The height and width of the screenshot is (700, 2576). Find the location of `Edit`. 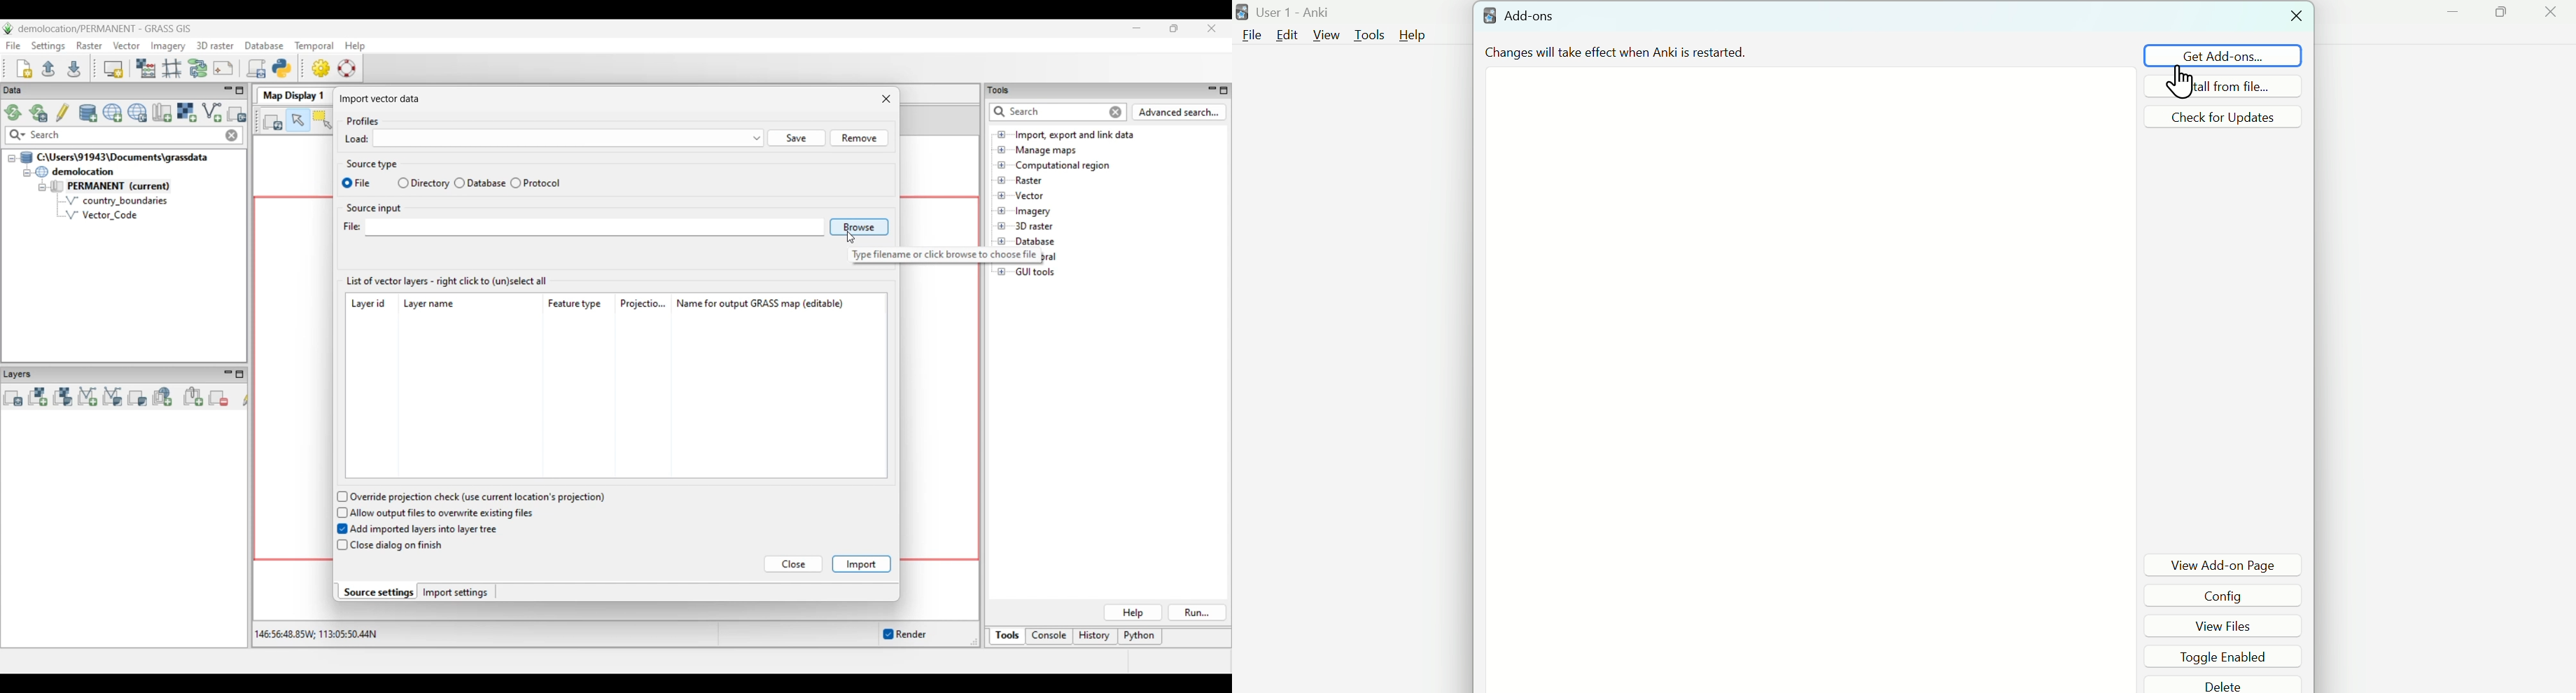

Edit is located at coordinates (1286, 36).